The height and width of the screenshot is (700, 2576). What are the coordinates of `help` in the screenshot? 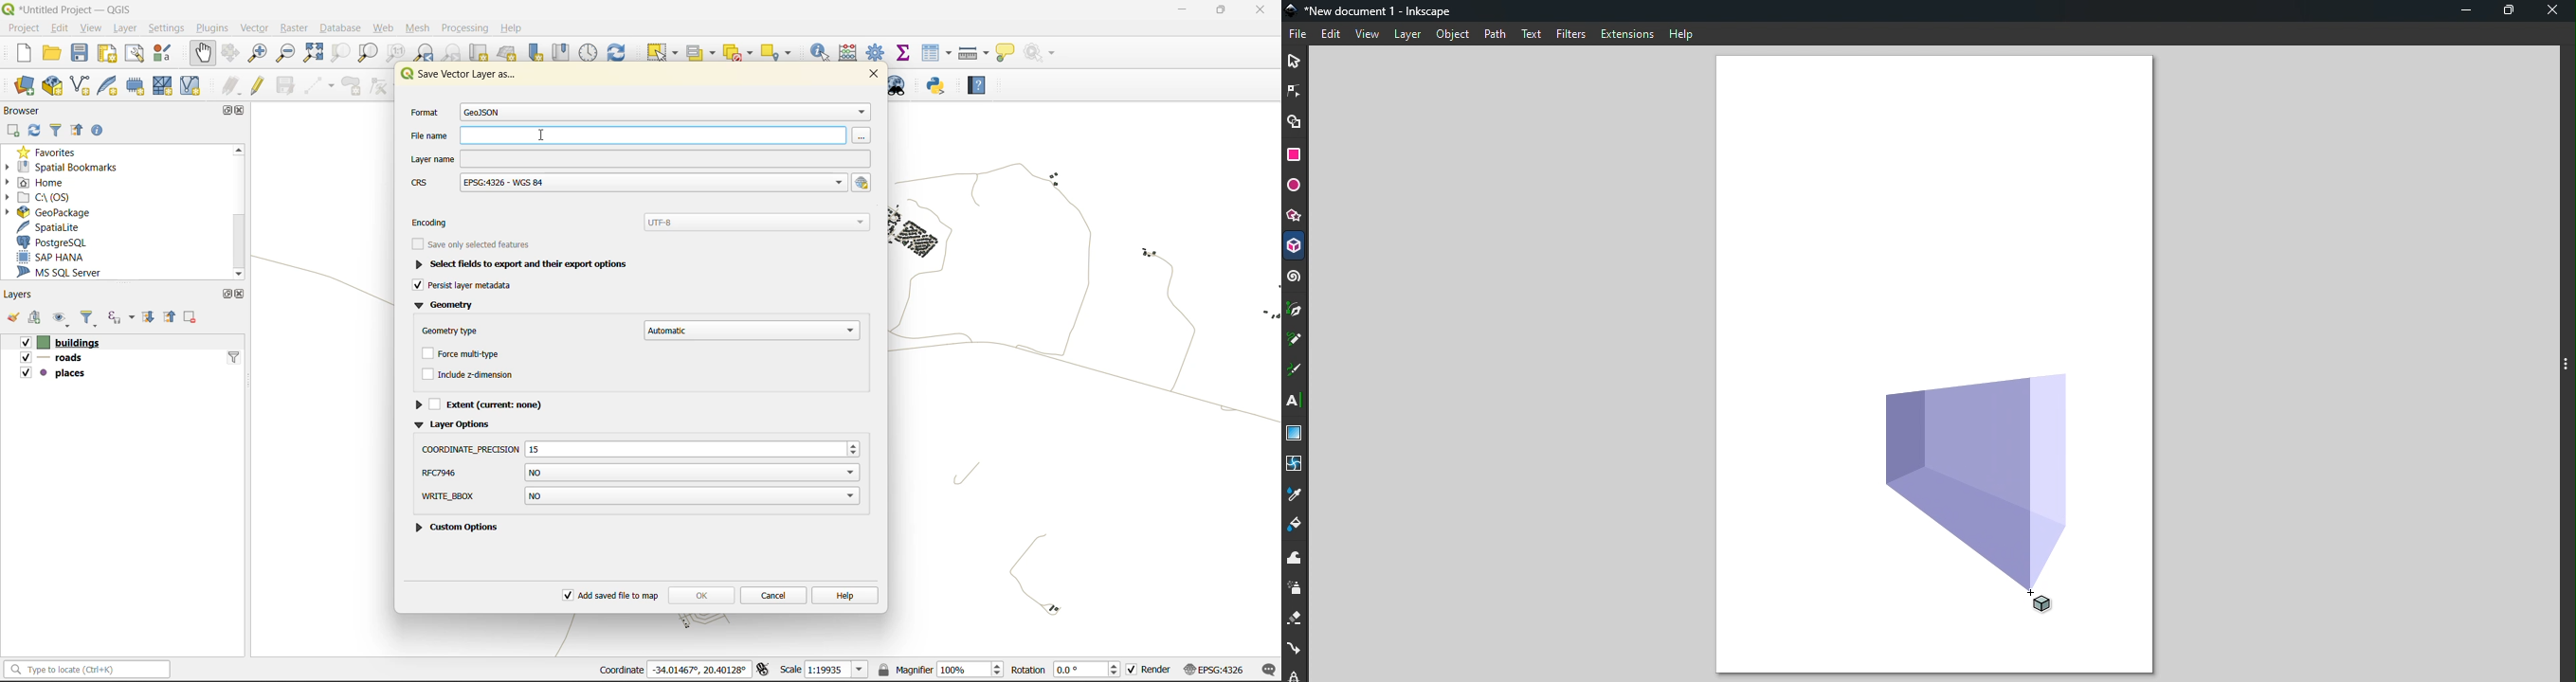 It's located at (511, 27).